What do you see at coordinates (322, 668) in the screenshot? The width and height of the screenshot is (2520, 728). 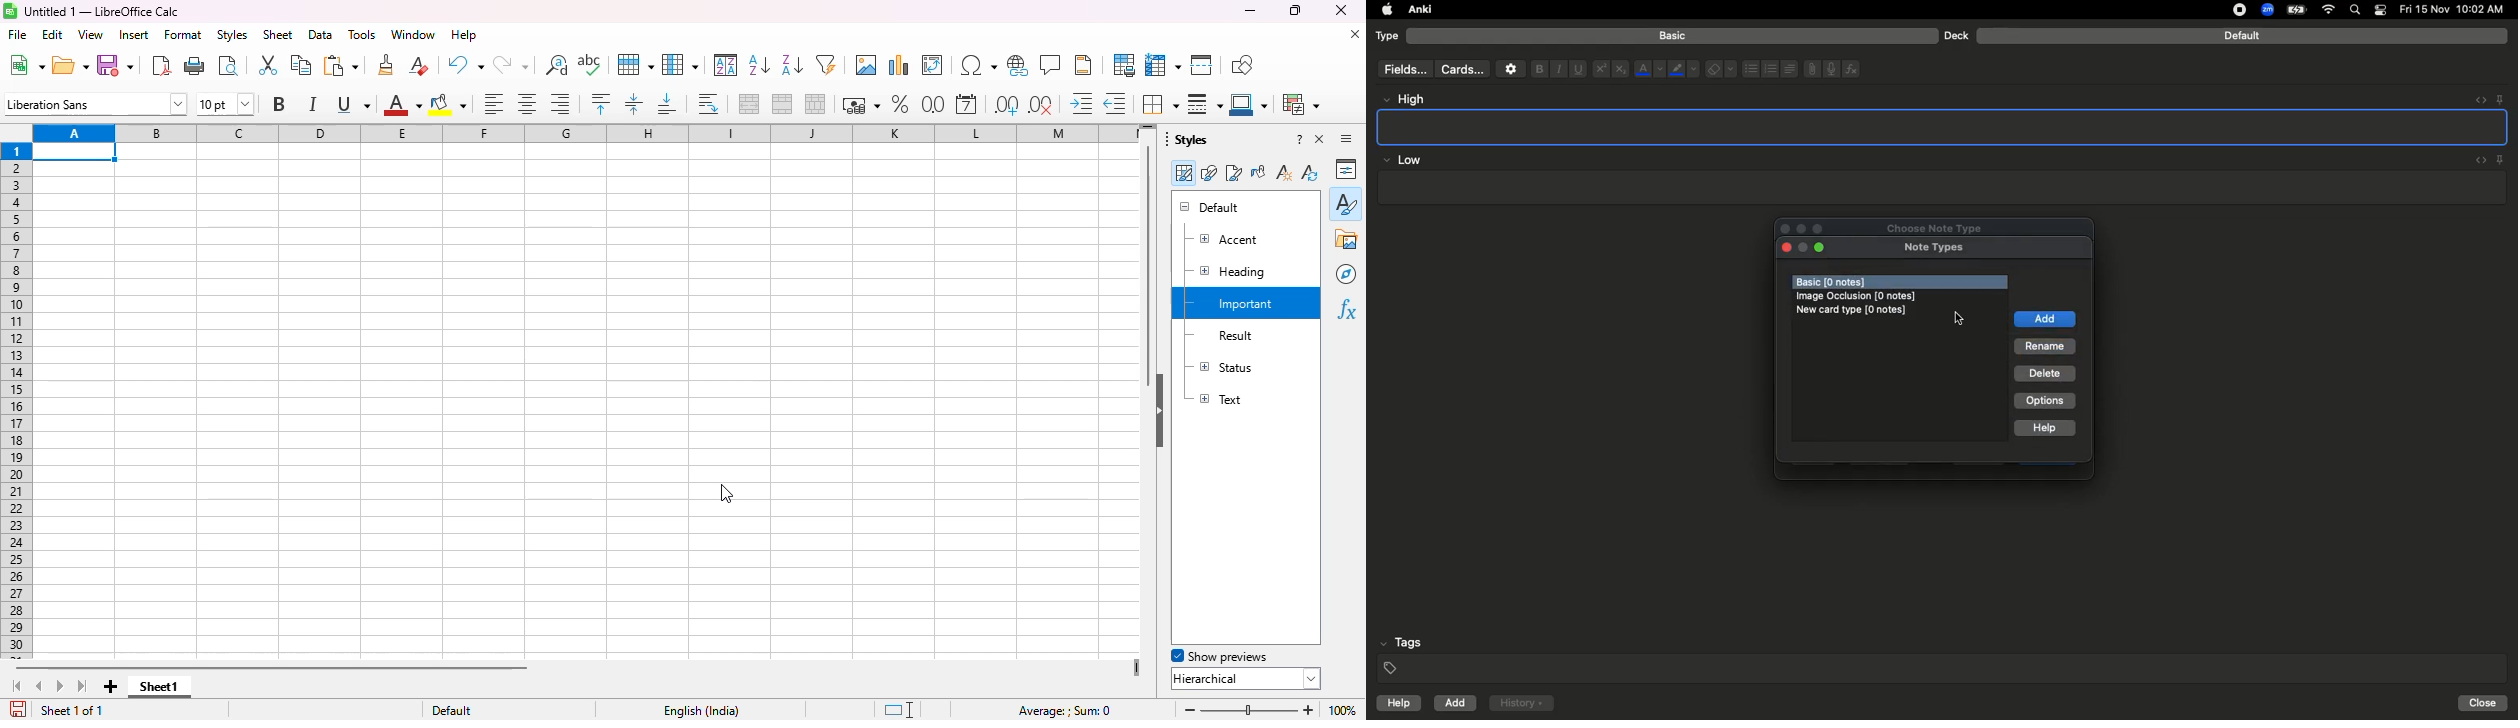 I see `horizontal scroll bar` at bounding box center [322, 668].